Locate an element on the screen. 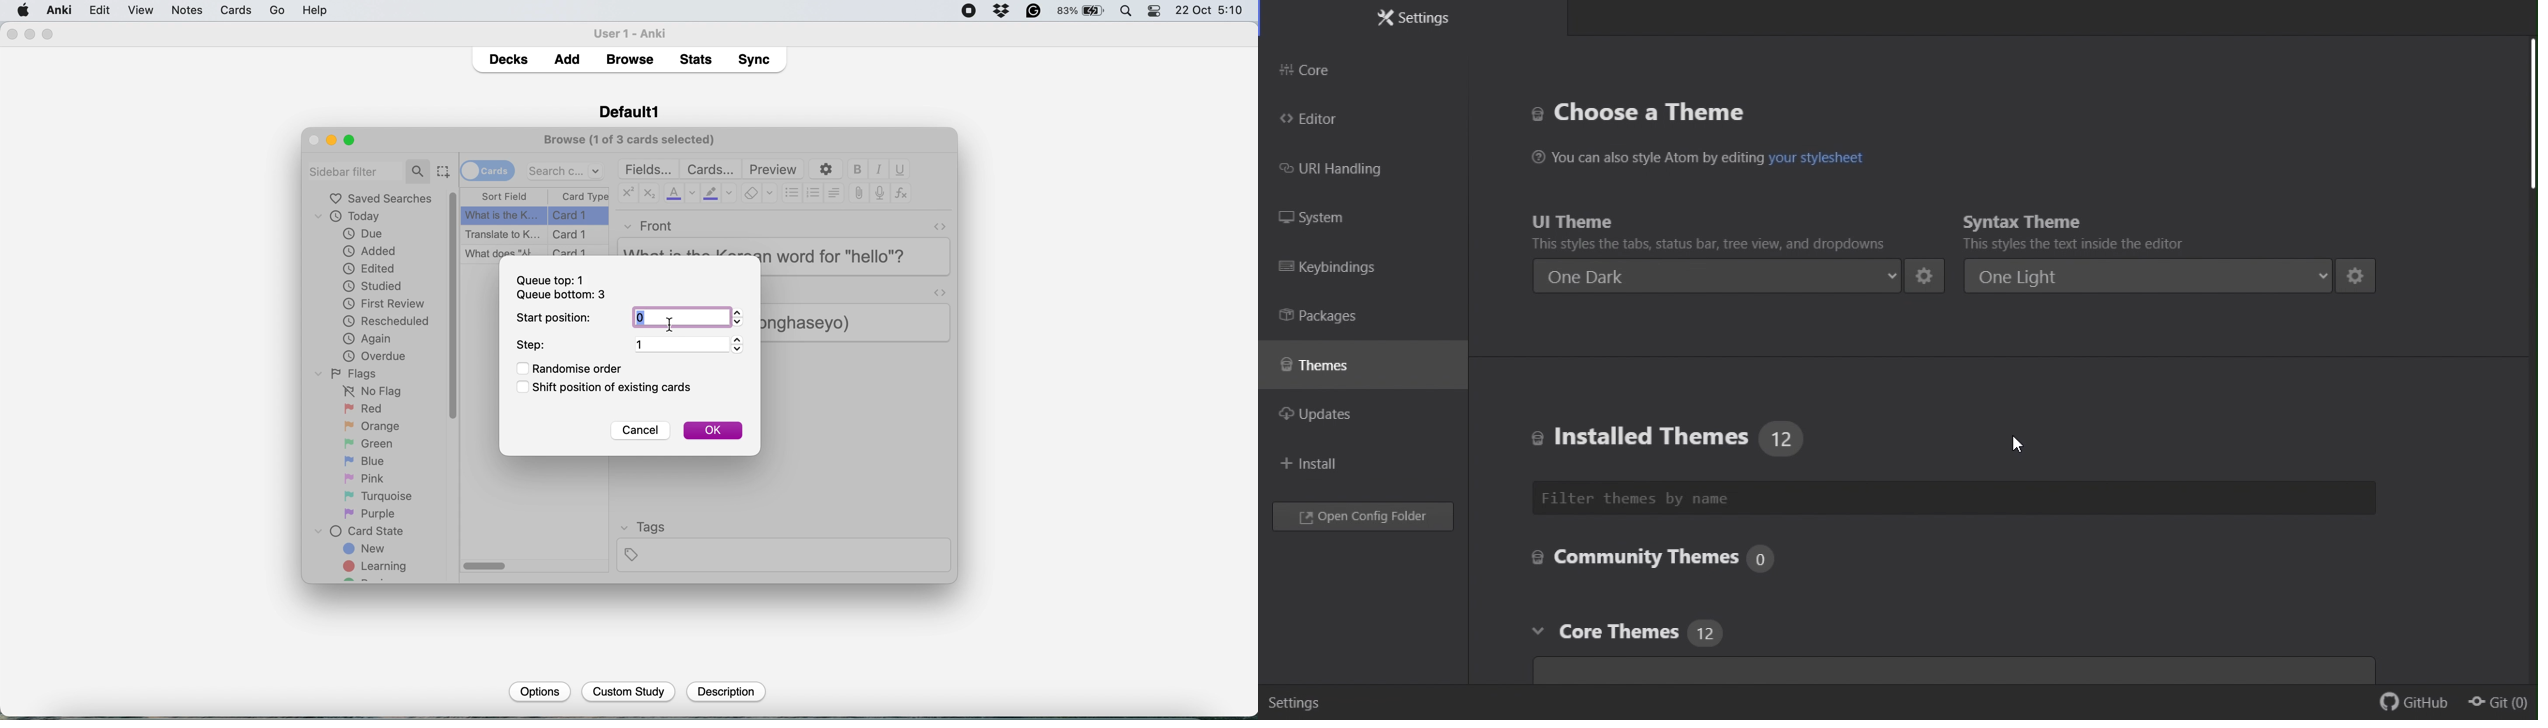  Editor is located at coordinates (1313, 118).